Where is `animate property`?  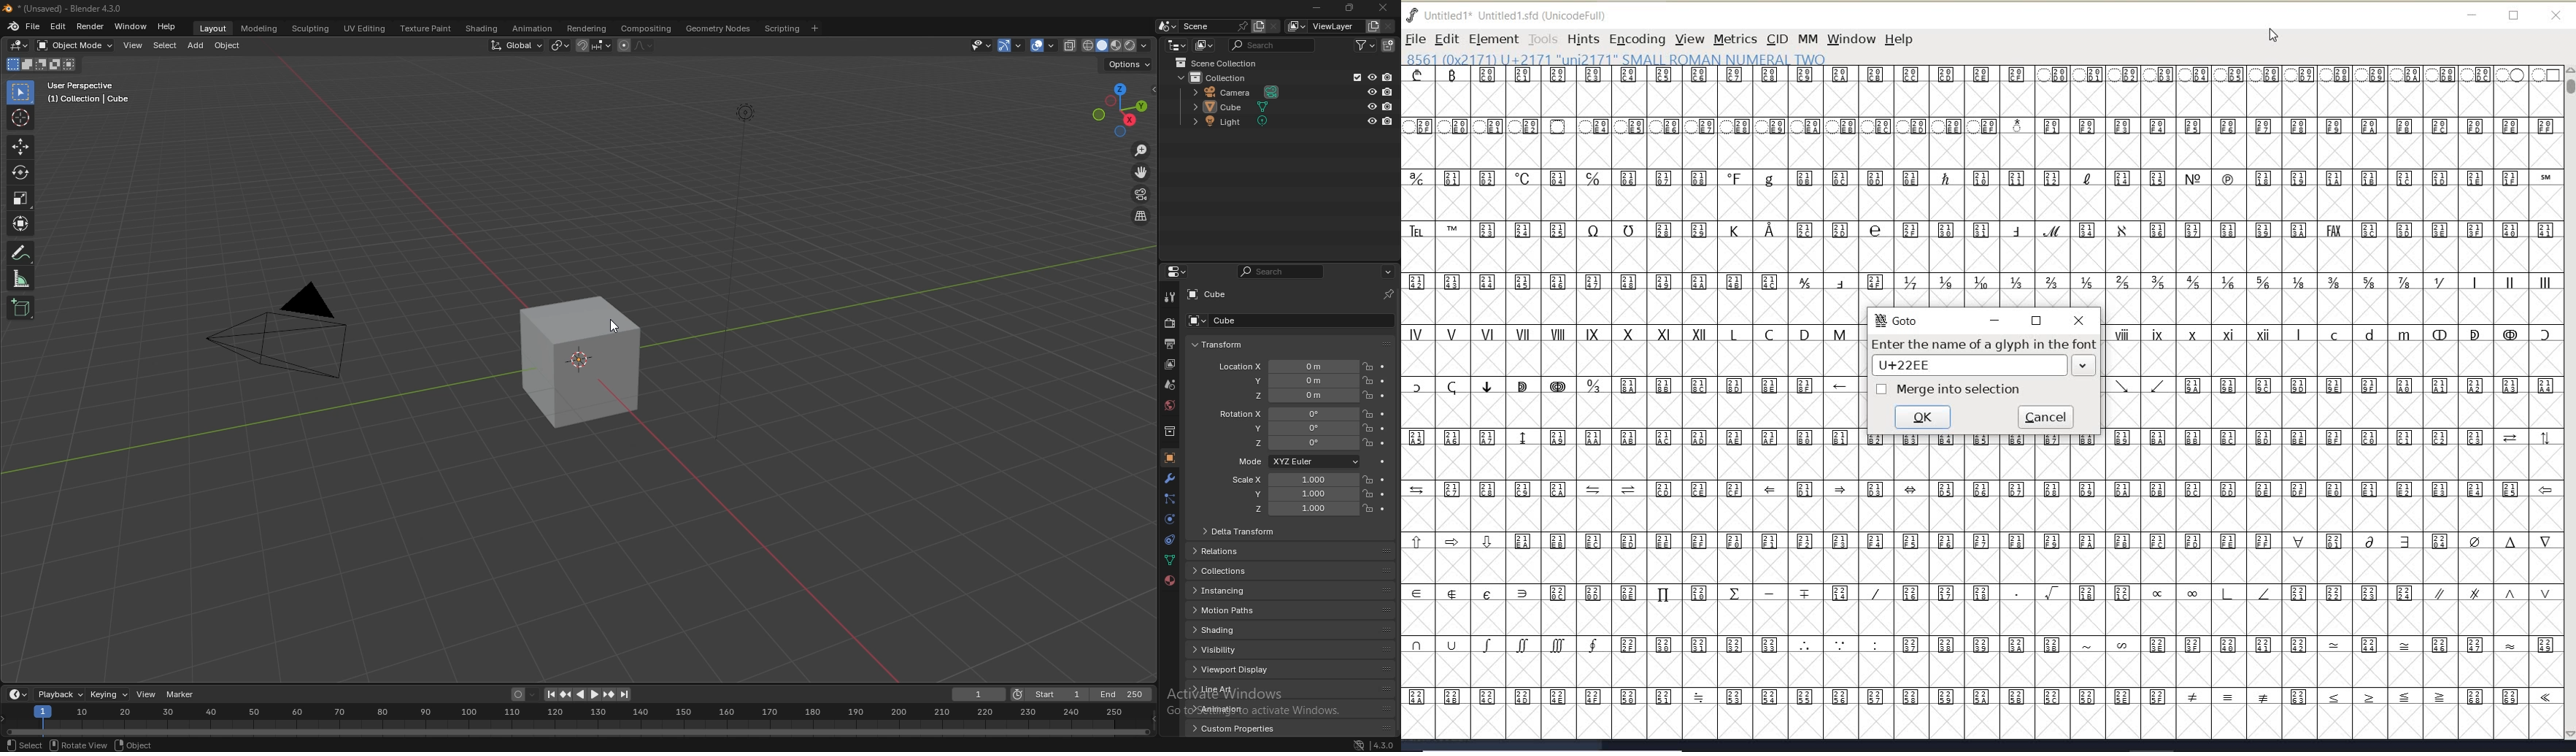 animate property is located at coordinates (1382, 509).